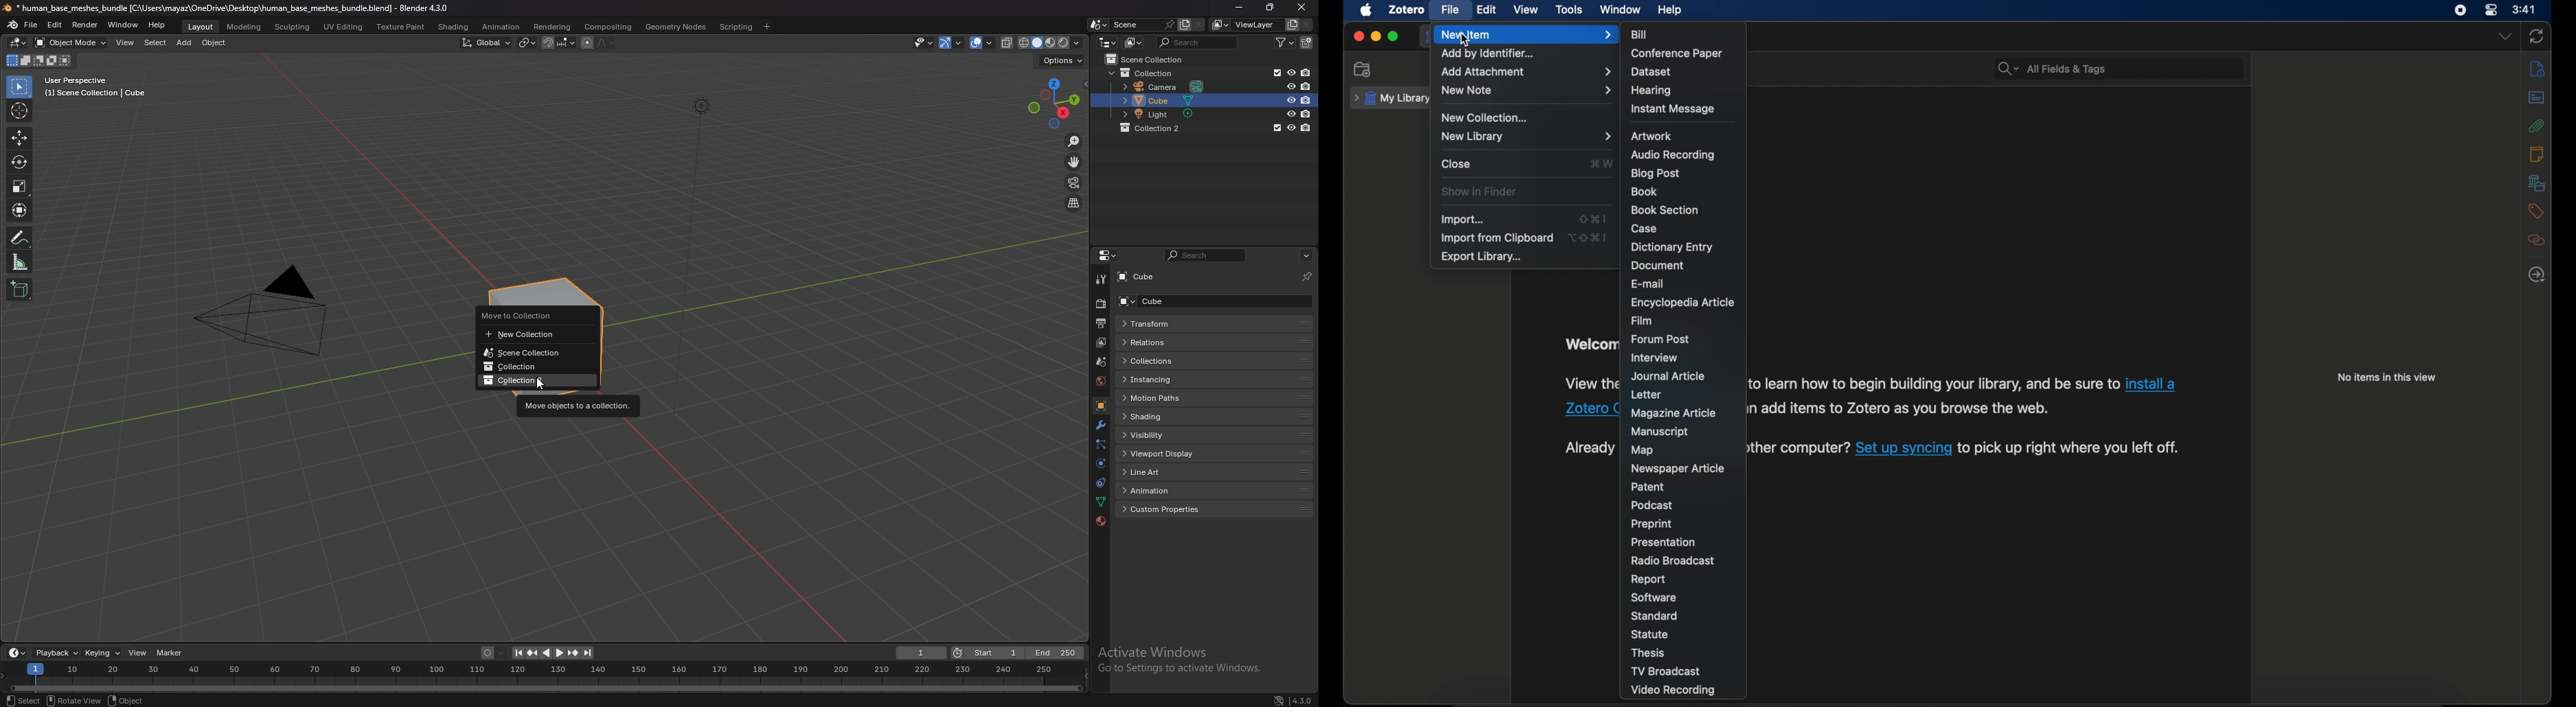 The height and width of the screenshot is (728, 2576). What do you see at coordinates (18, 652) in the screenshot?
I see `editor type` at bounding box center [18, 652].